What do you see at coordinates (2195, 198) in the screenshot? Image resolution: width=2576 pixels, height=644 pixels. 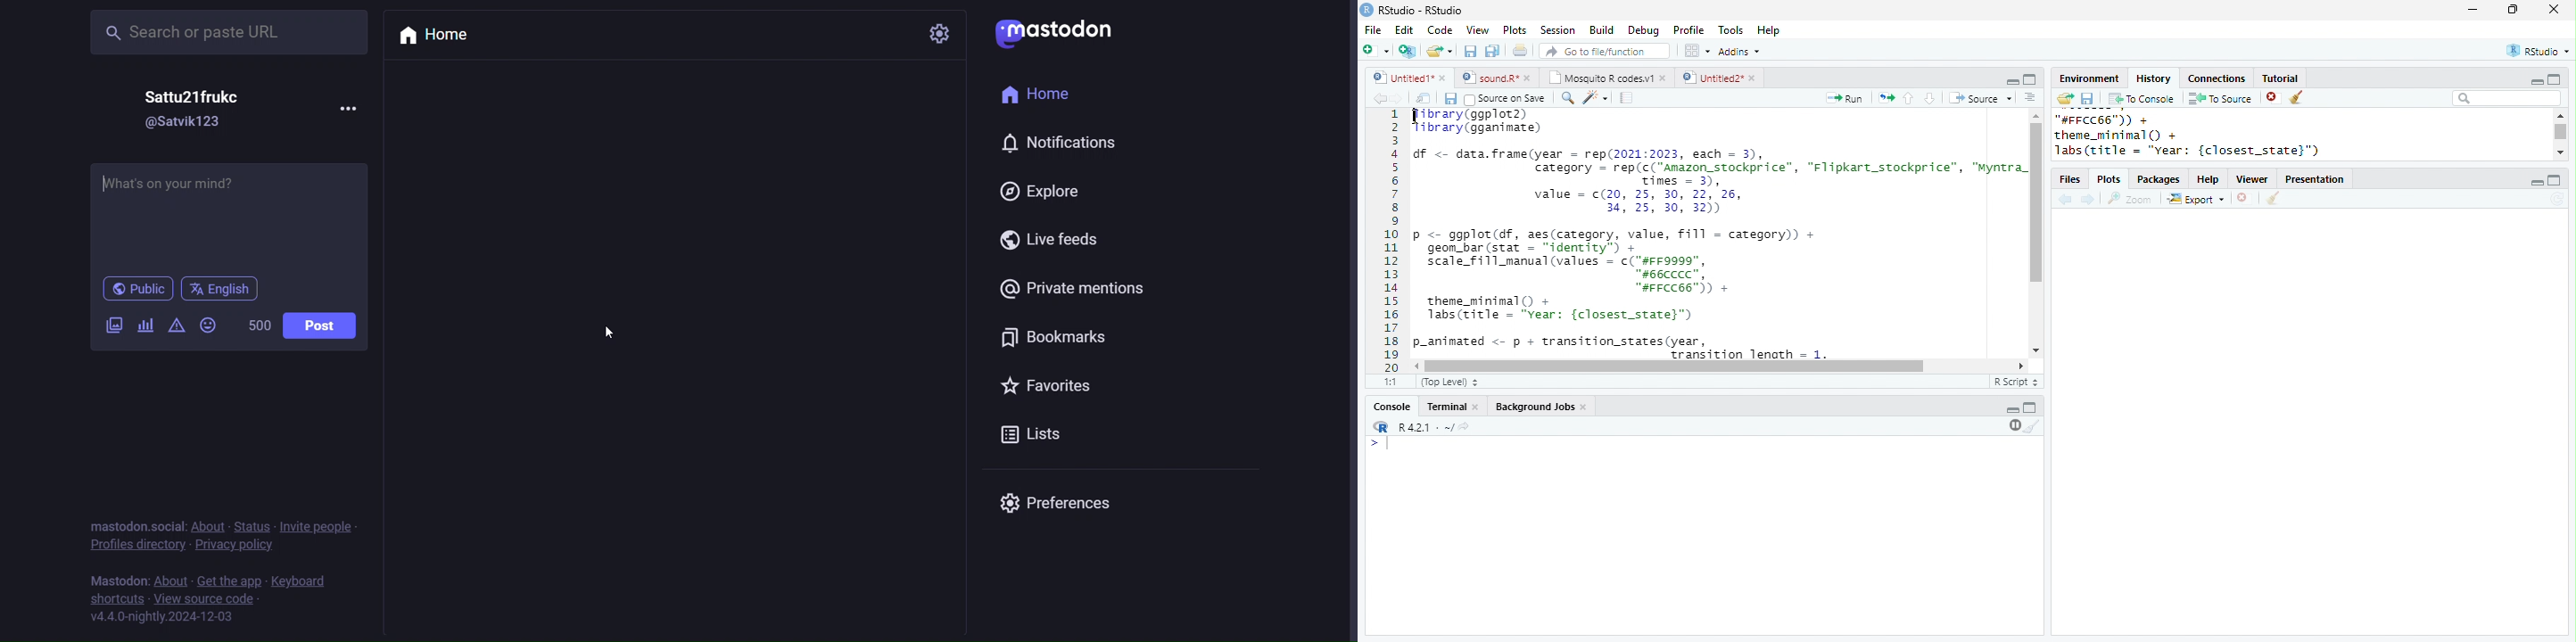 I see `Export` at bounding box center [2195, 198].